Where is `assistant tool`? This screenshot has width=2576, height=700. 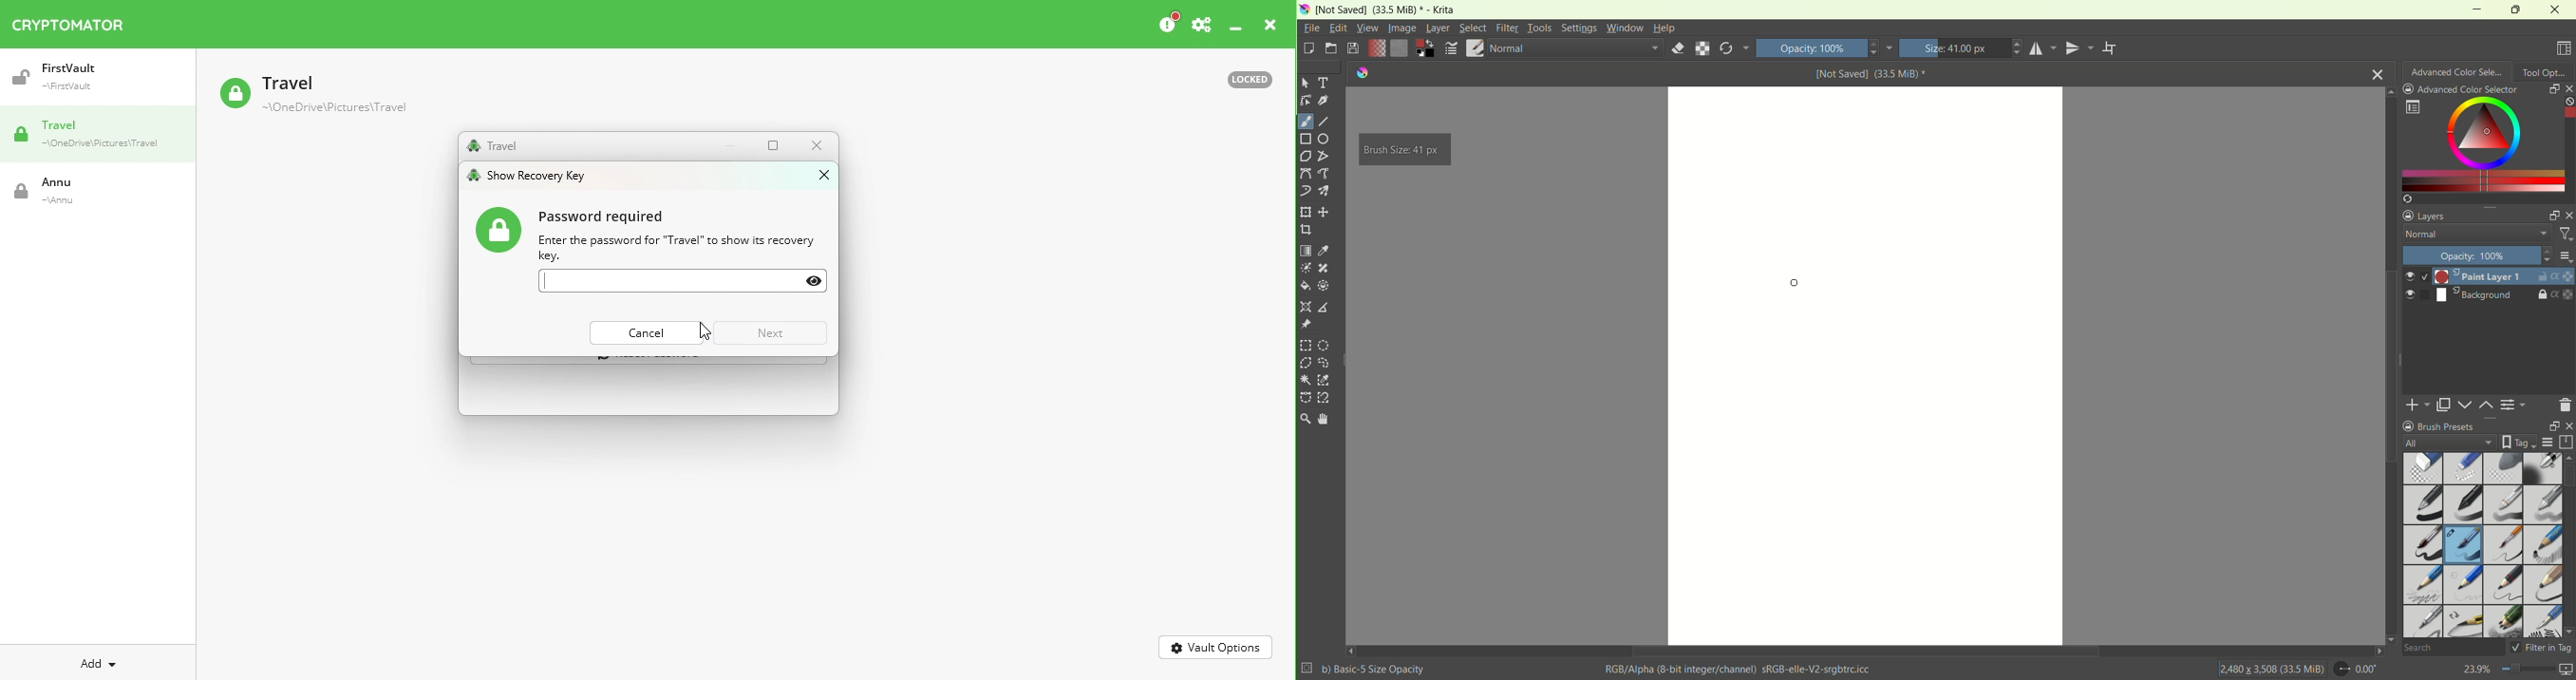 assistant tool is located at coordinates (1307, 305).